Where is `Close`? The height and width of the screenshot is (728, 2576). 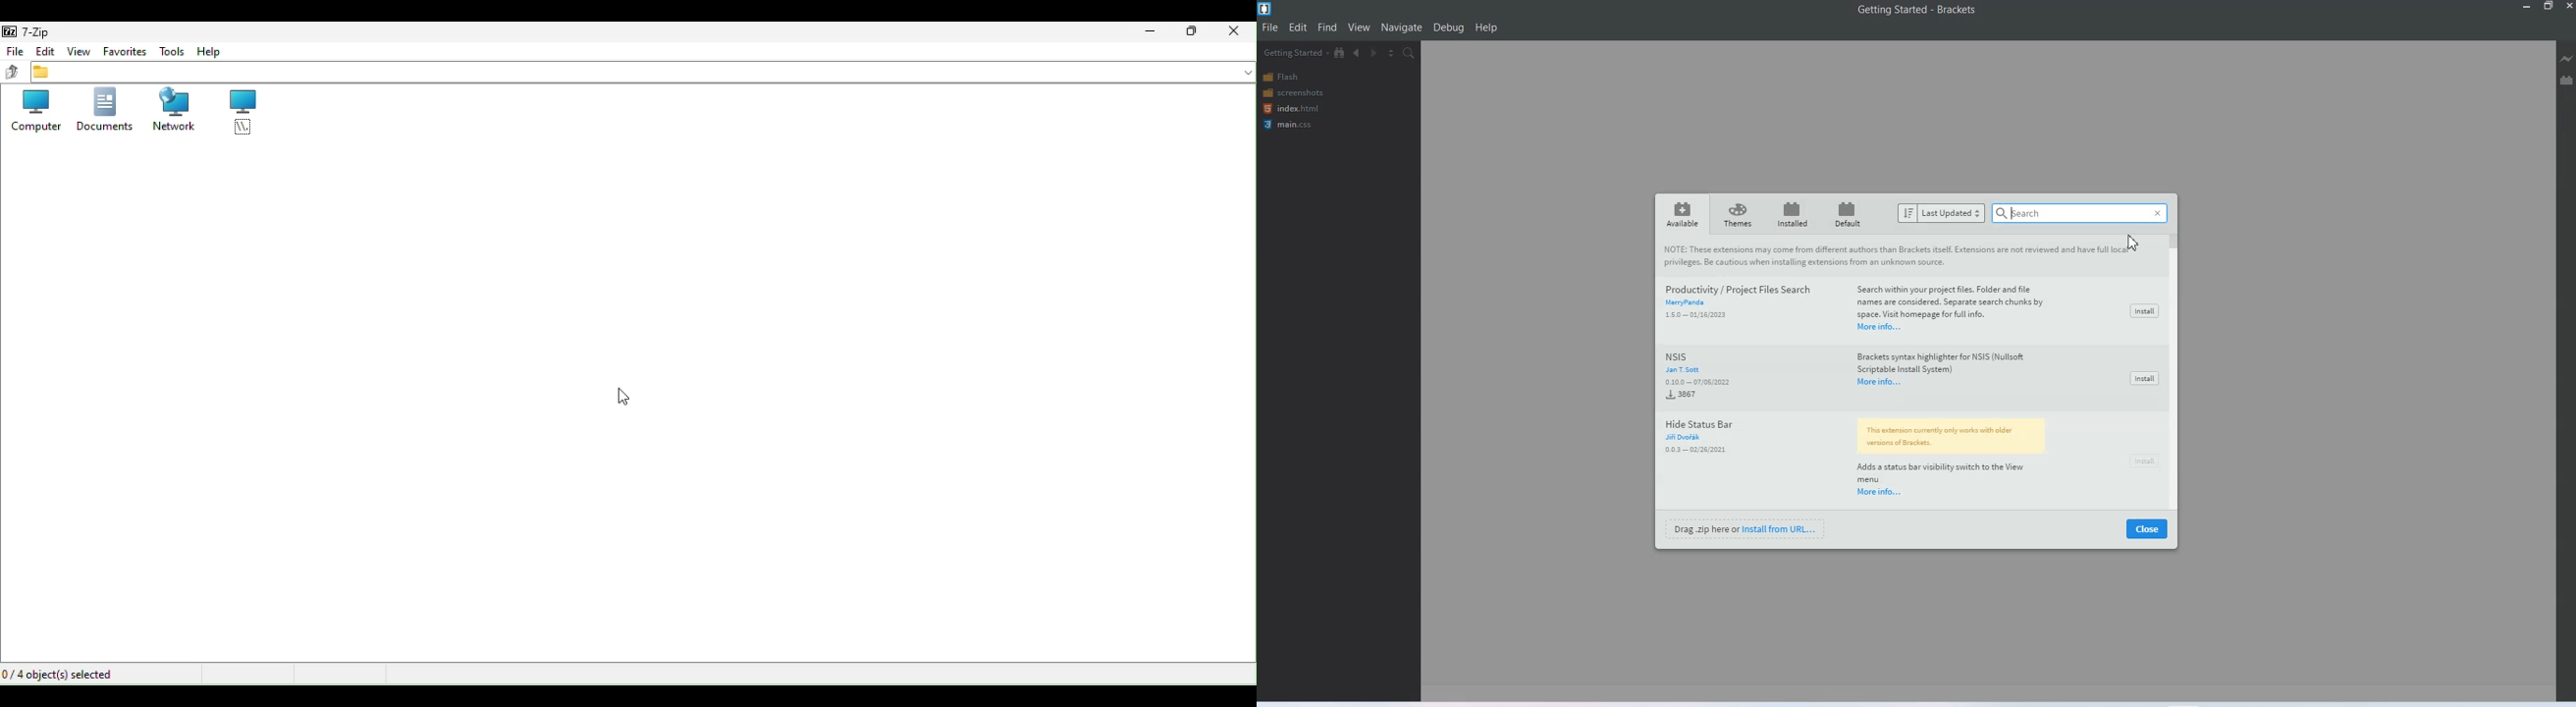 Close is located at coordinates (2568, 6).